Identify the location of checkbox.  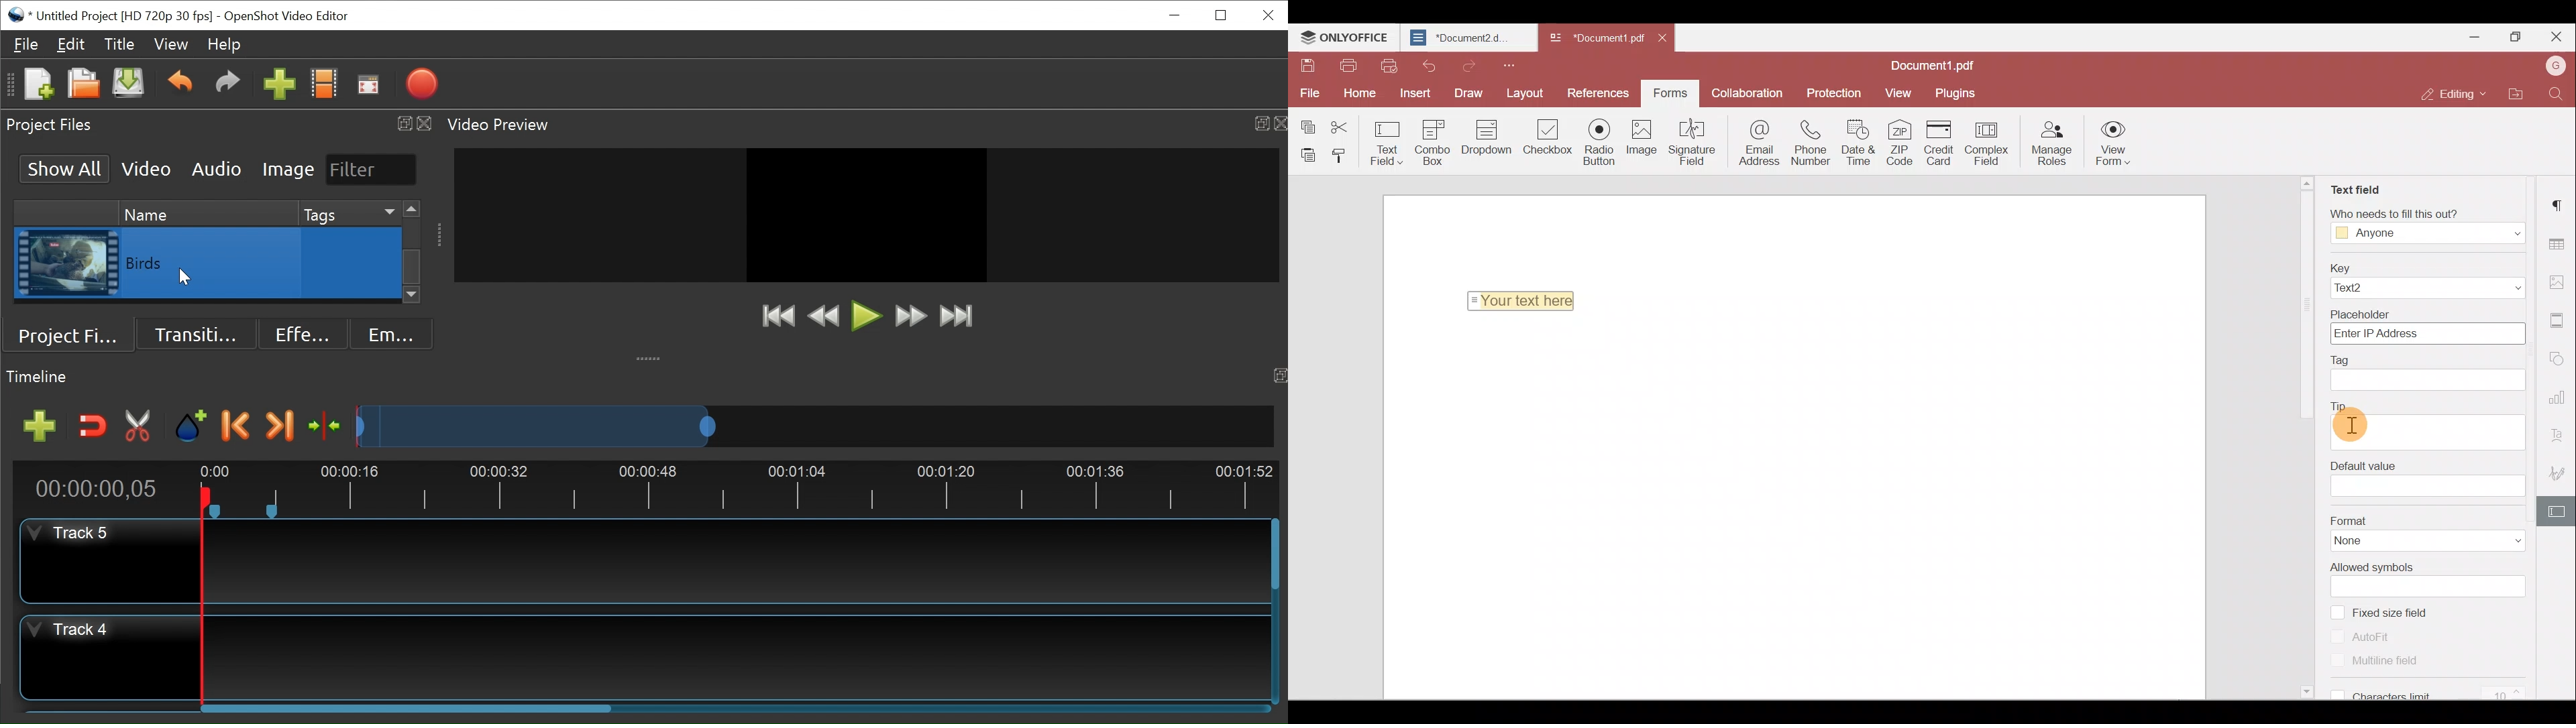
(2338, 636).